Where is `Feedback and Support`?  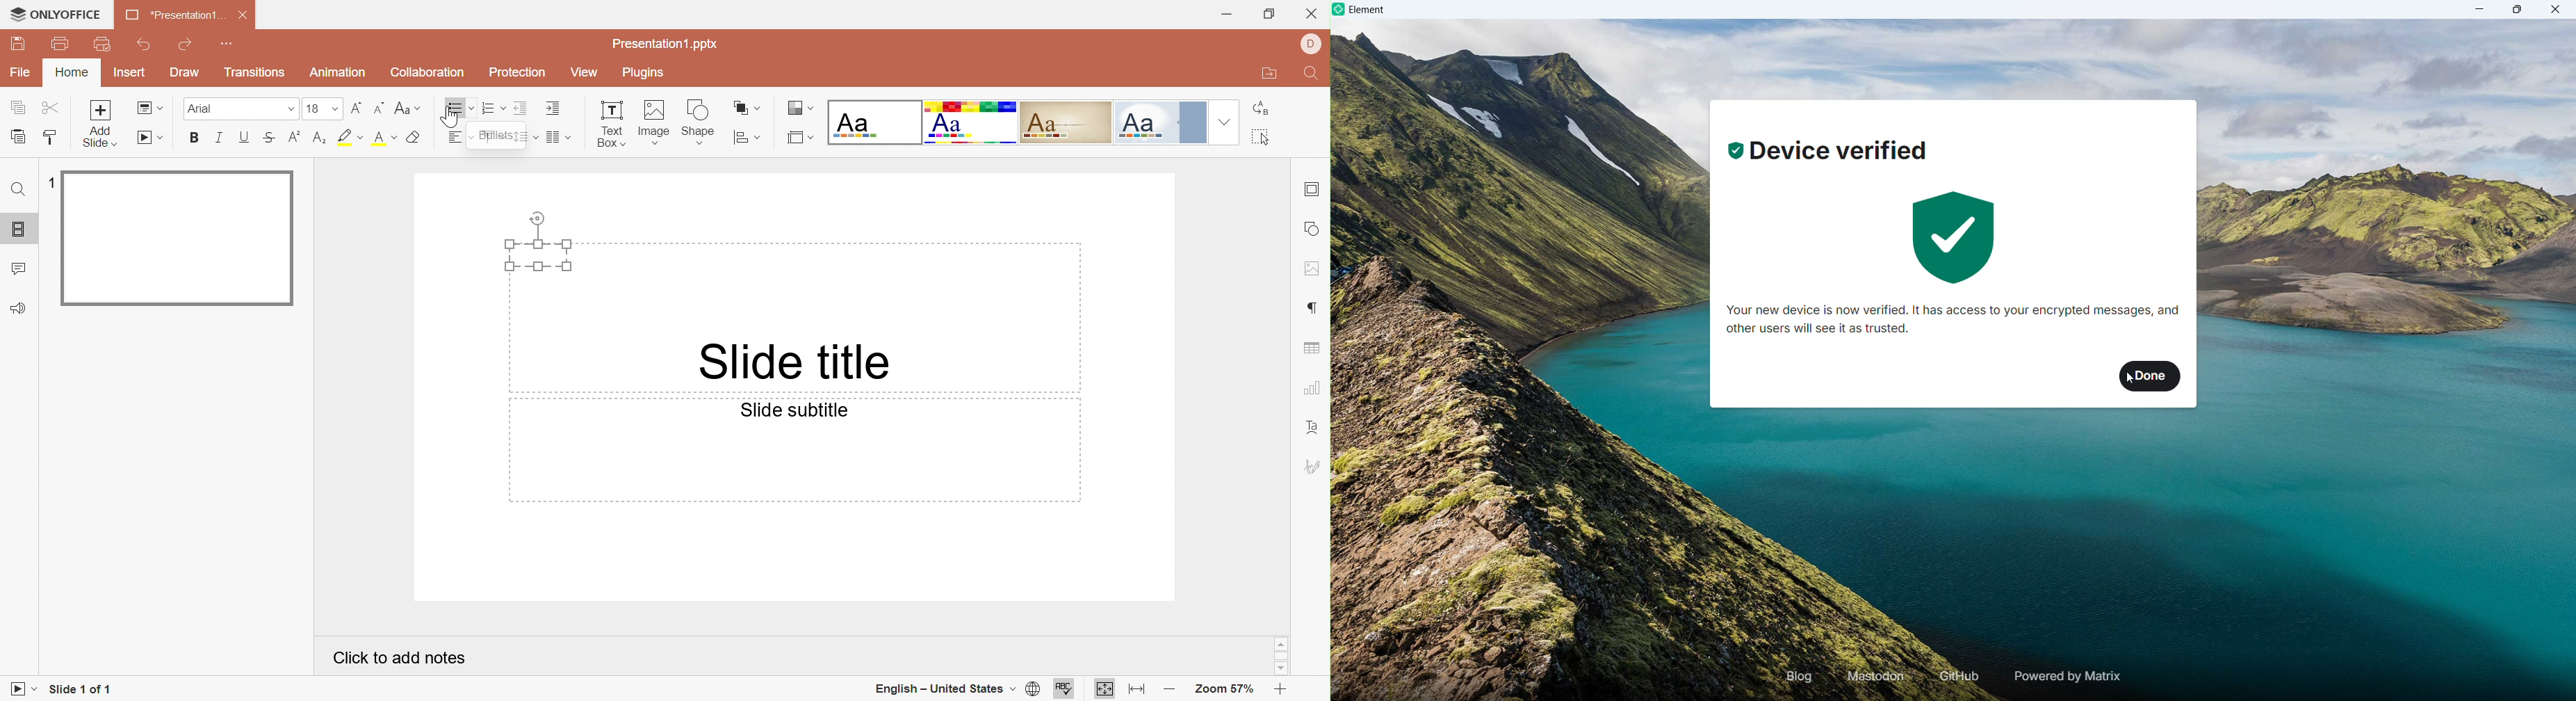
Feedback and Support is located at coordinates (18, 307).